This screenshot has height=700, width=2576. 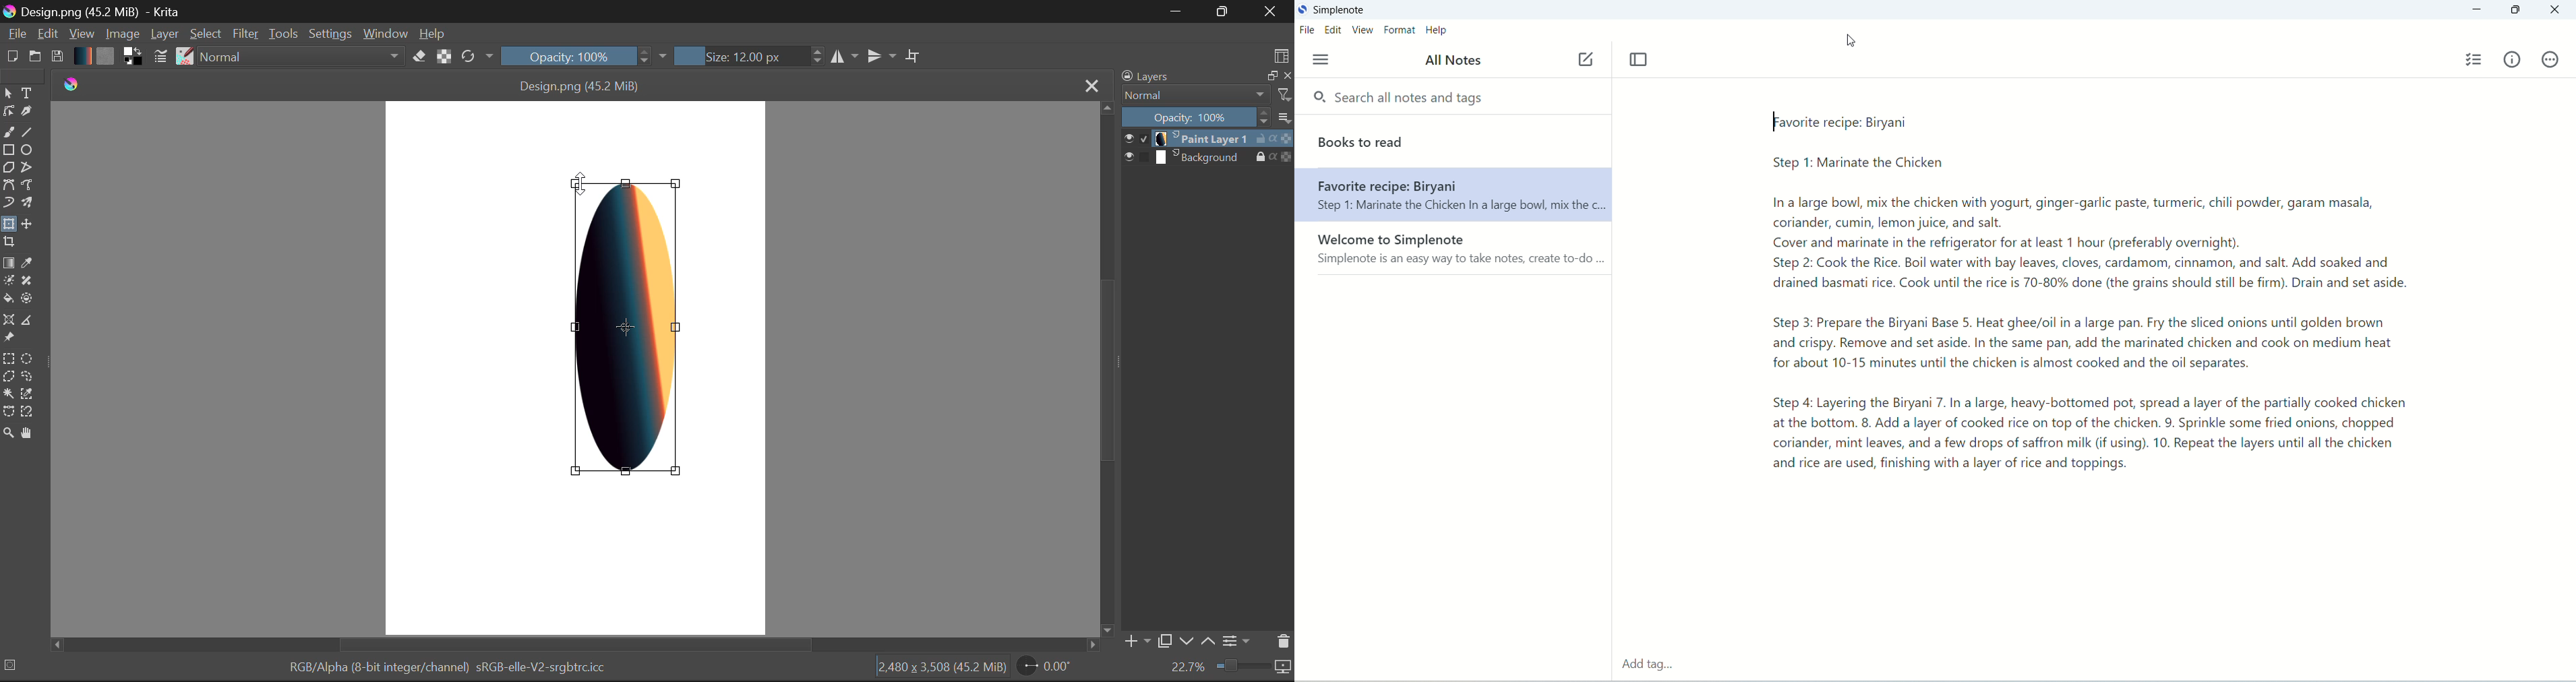 What do you see at coordinates (246, 34) in the screenshot?
I see `Filter` at bounding box center [246, 34].